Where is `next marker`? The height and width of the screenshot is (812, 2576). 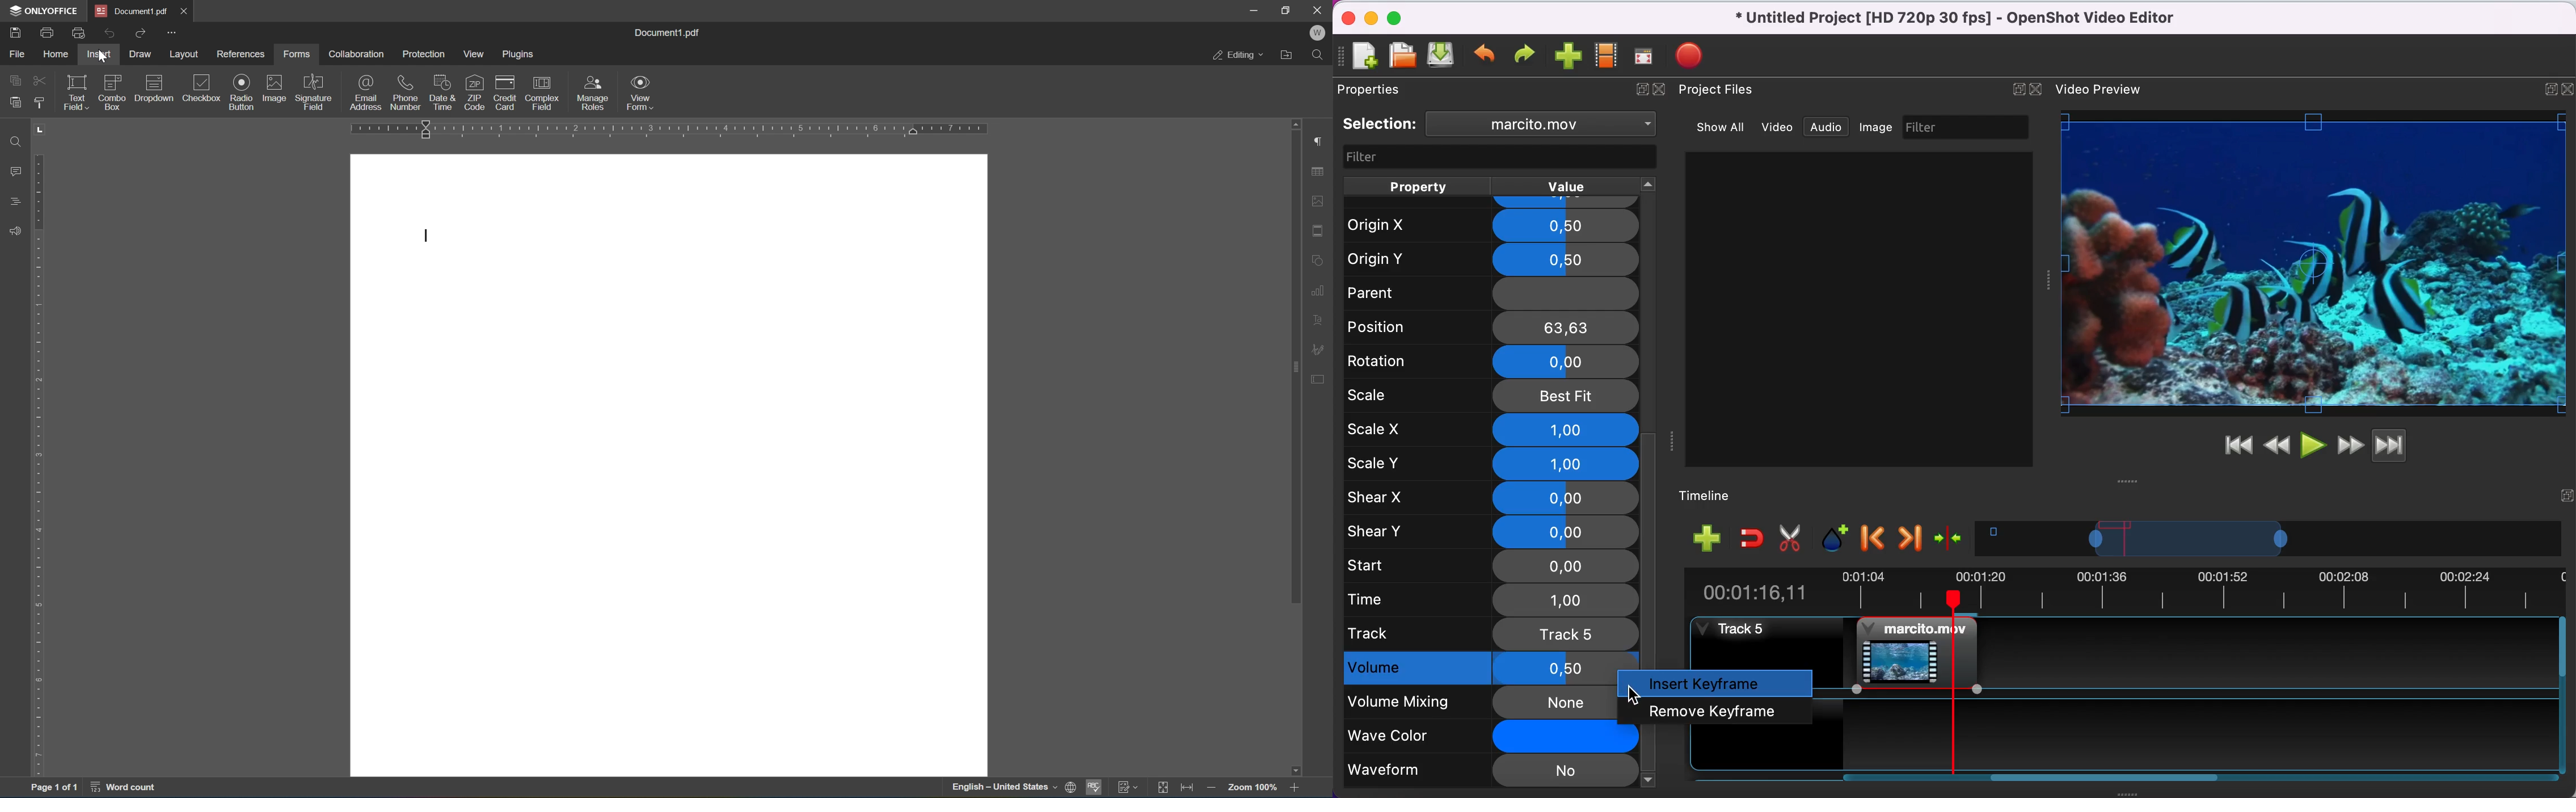
next marker is located at coordinates (1909, 539).